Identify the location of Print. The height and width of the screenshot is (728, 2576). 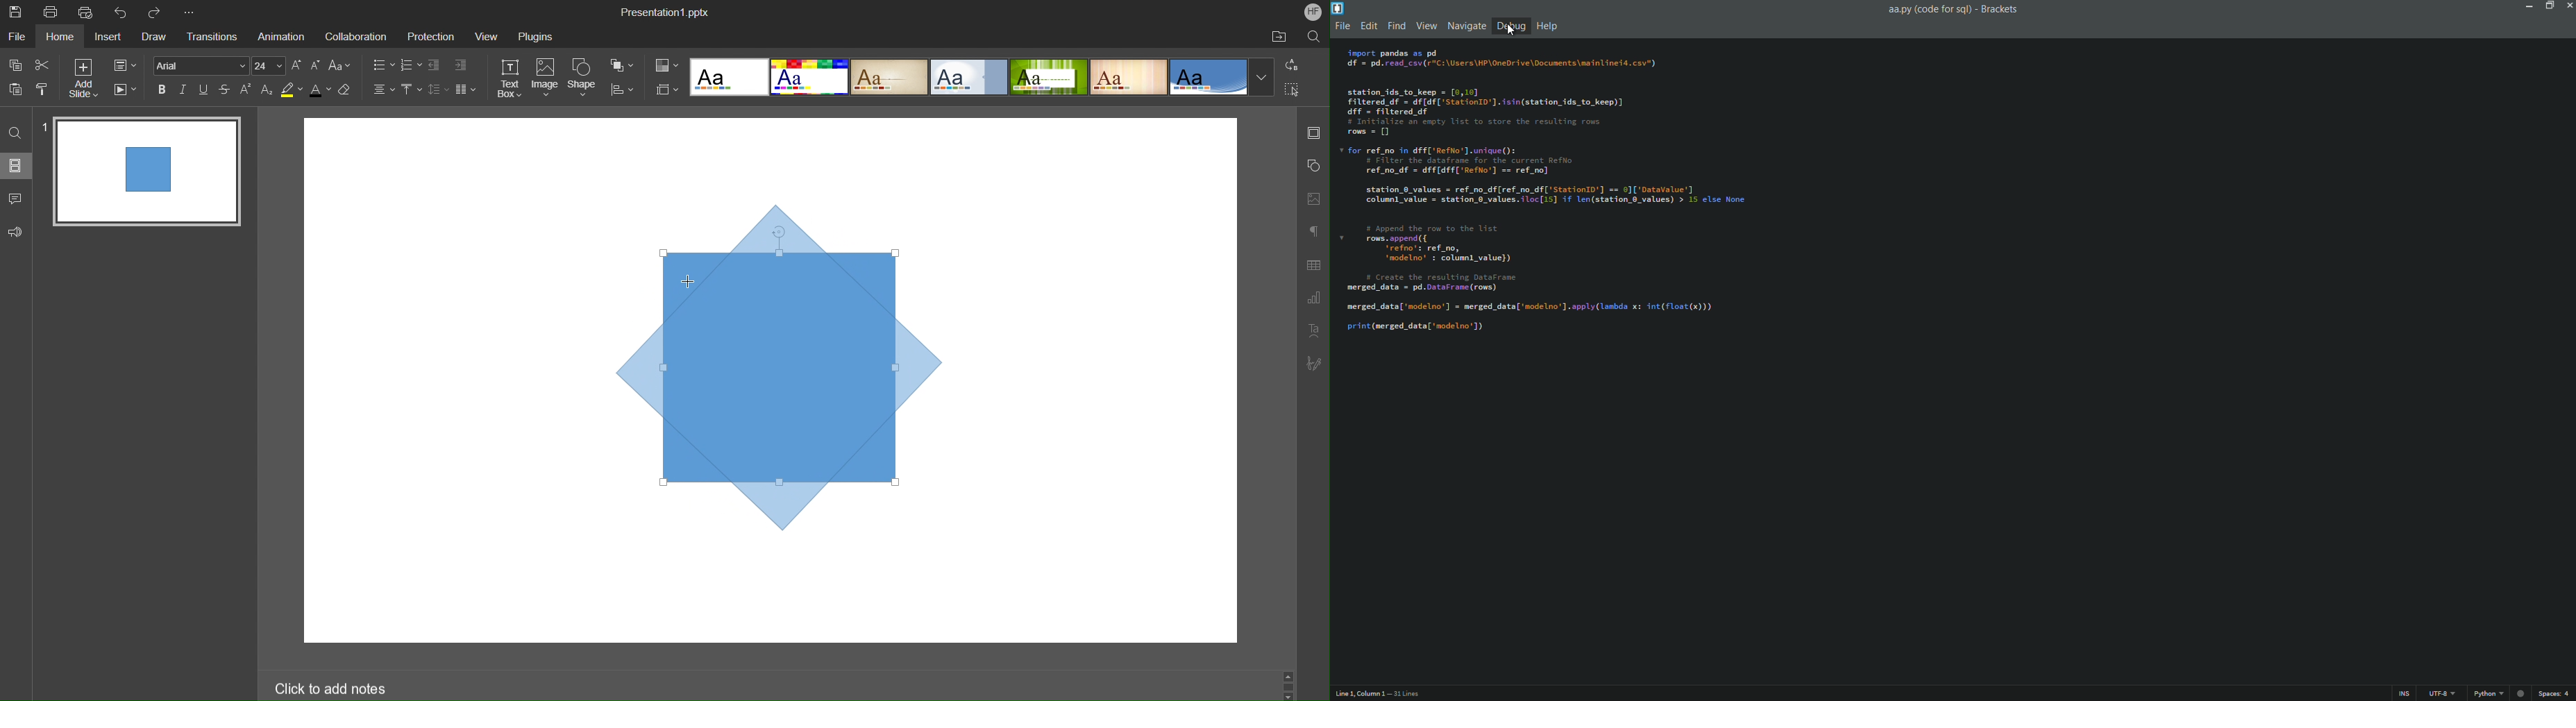
(51, 10).